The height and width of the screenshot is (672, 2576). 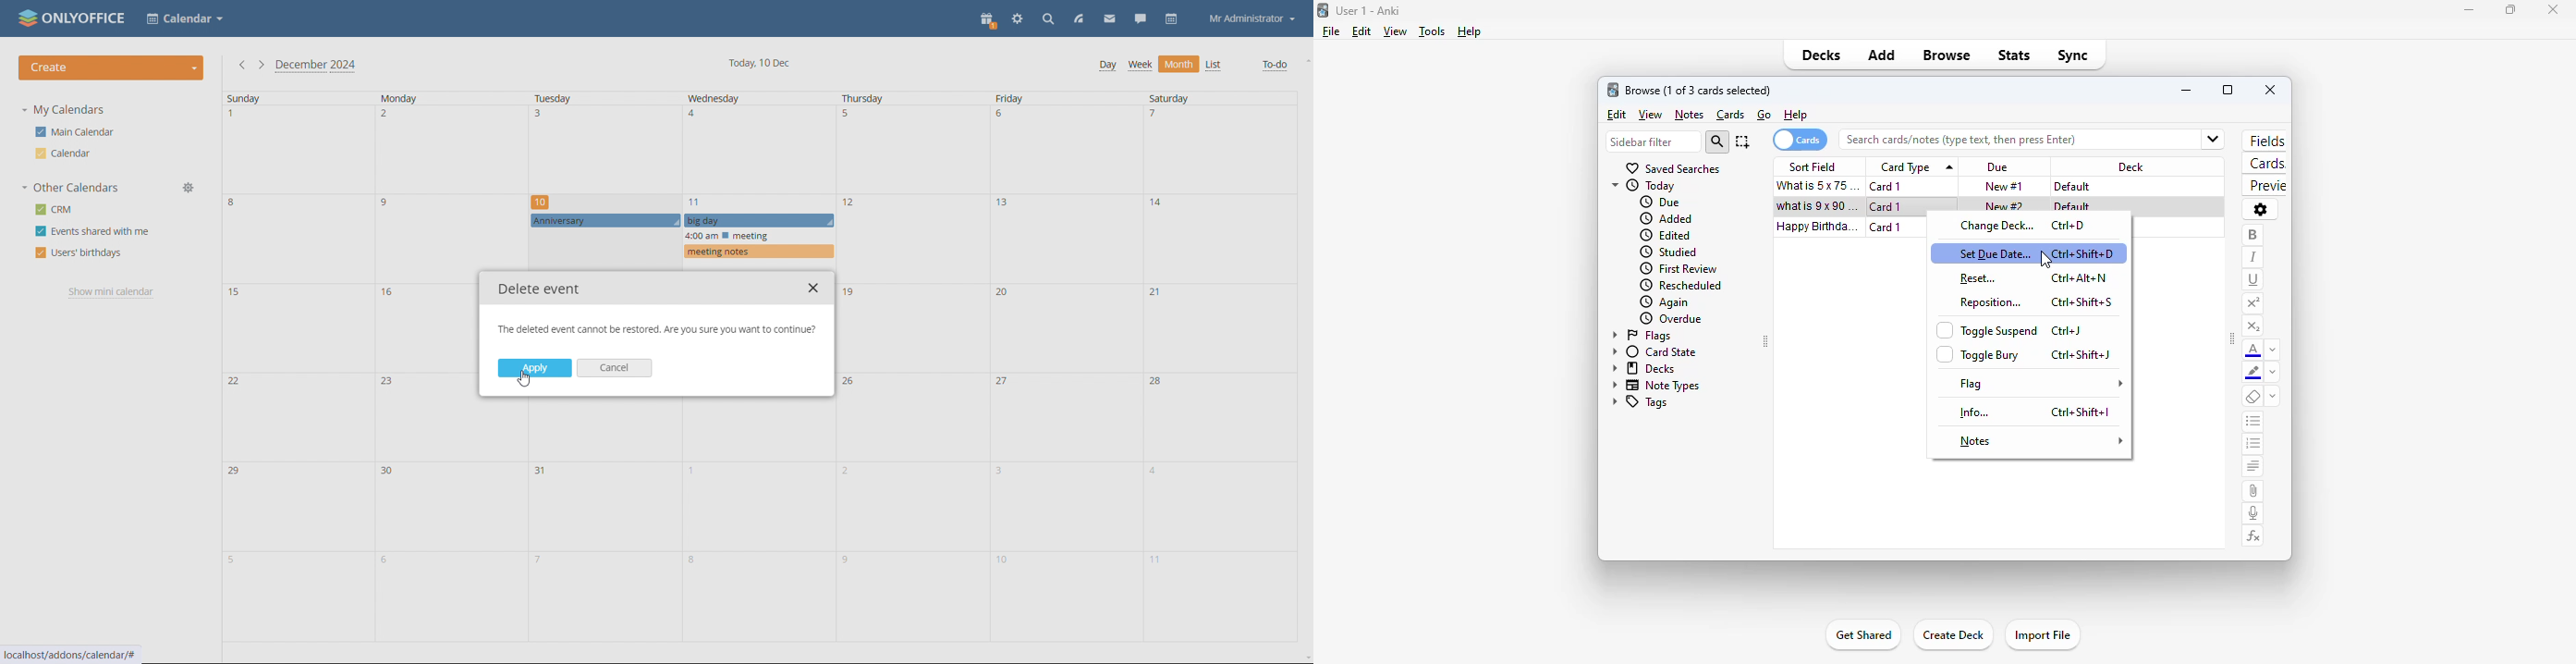 What do you see at coordinates (1666, 218) in the screenshot?
I see `added` at bounding box center [1666, 218].